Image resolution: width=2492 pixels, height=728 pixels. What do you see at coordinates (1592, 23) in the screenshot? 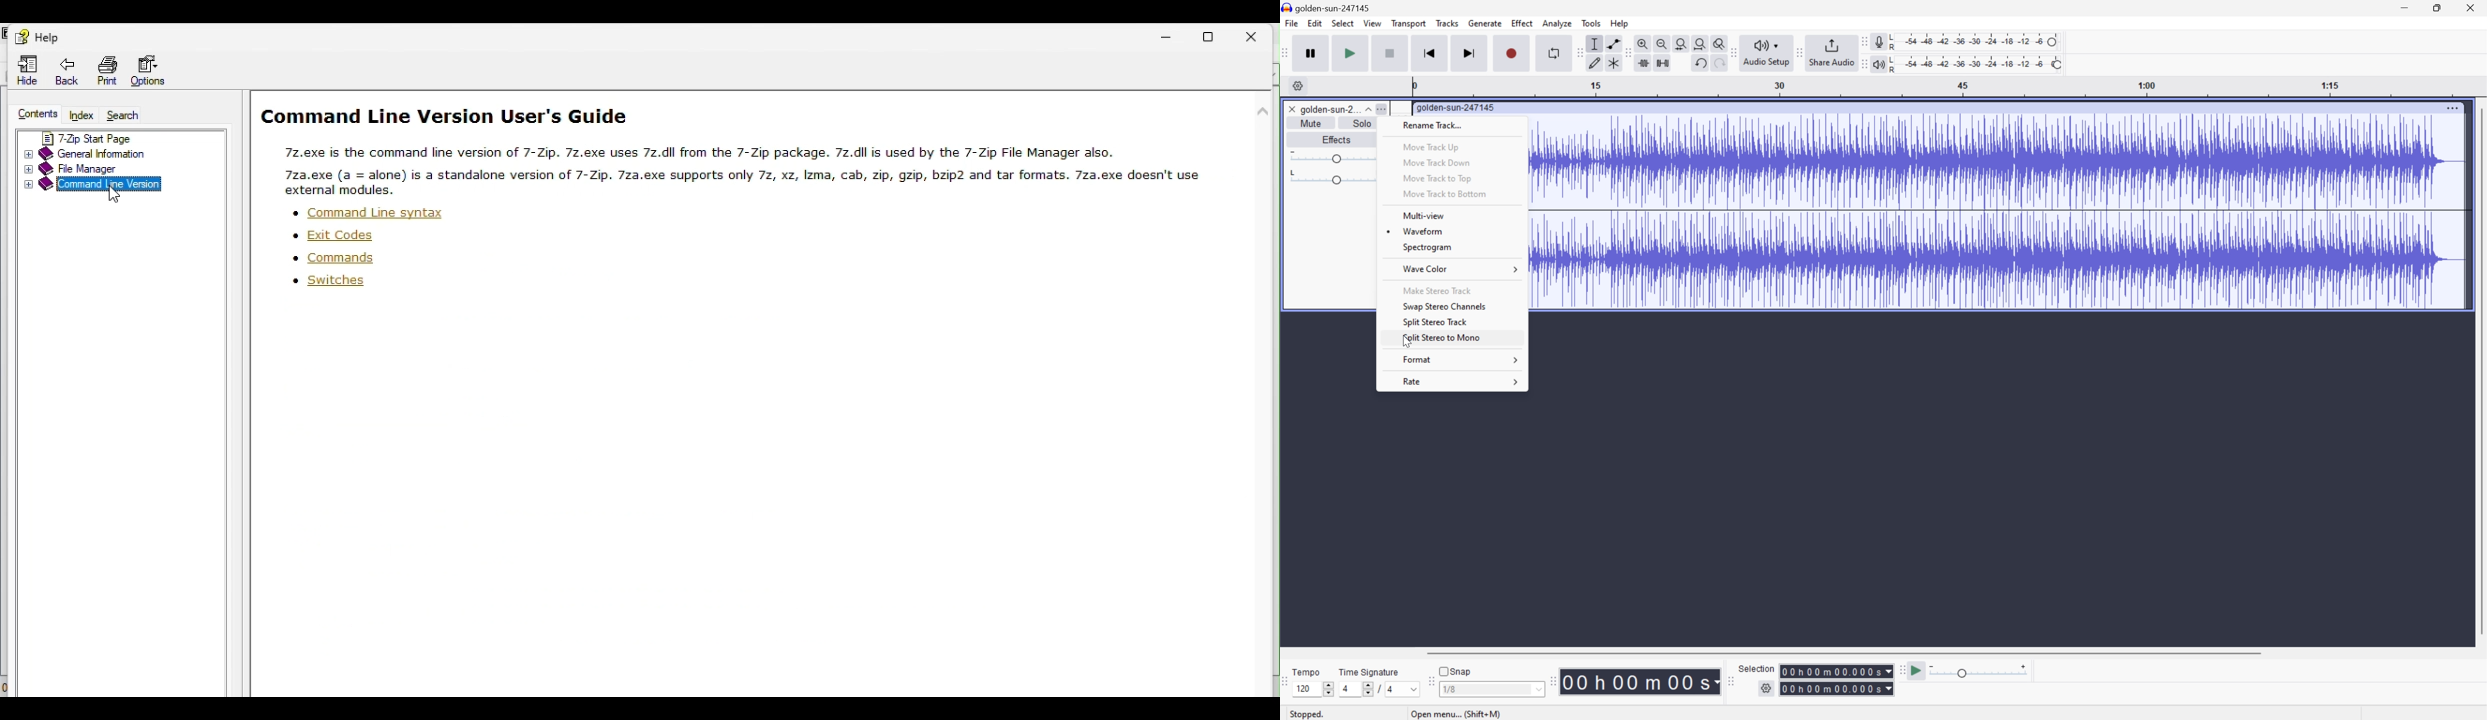
I see `Tools` at bounding box center [1592, 23].